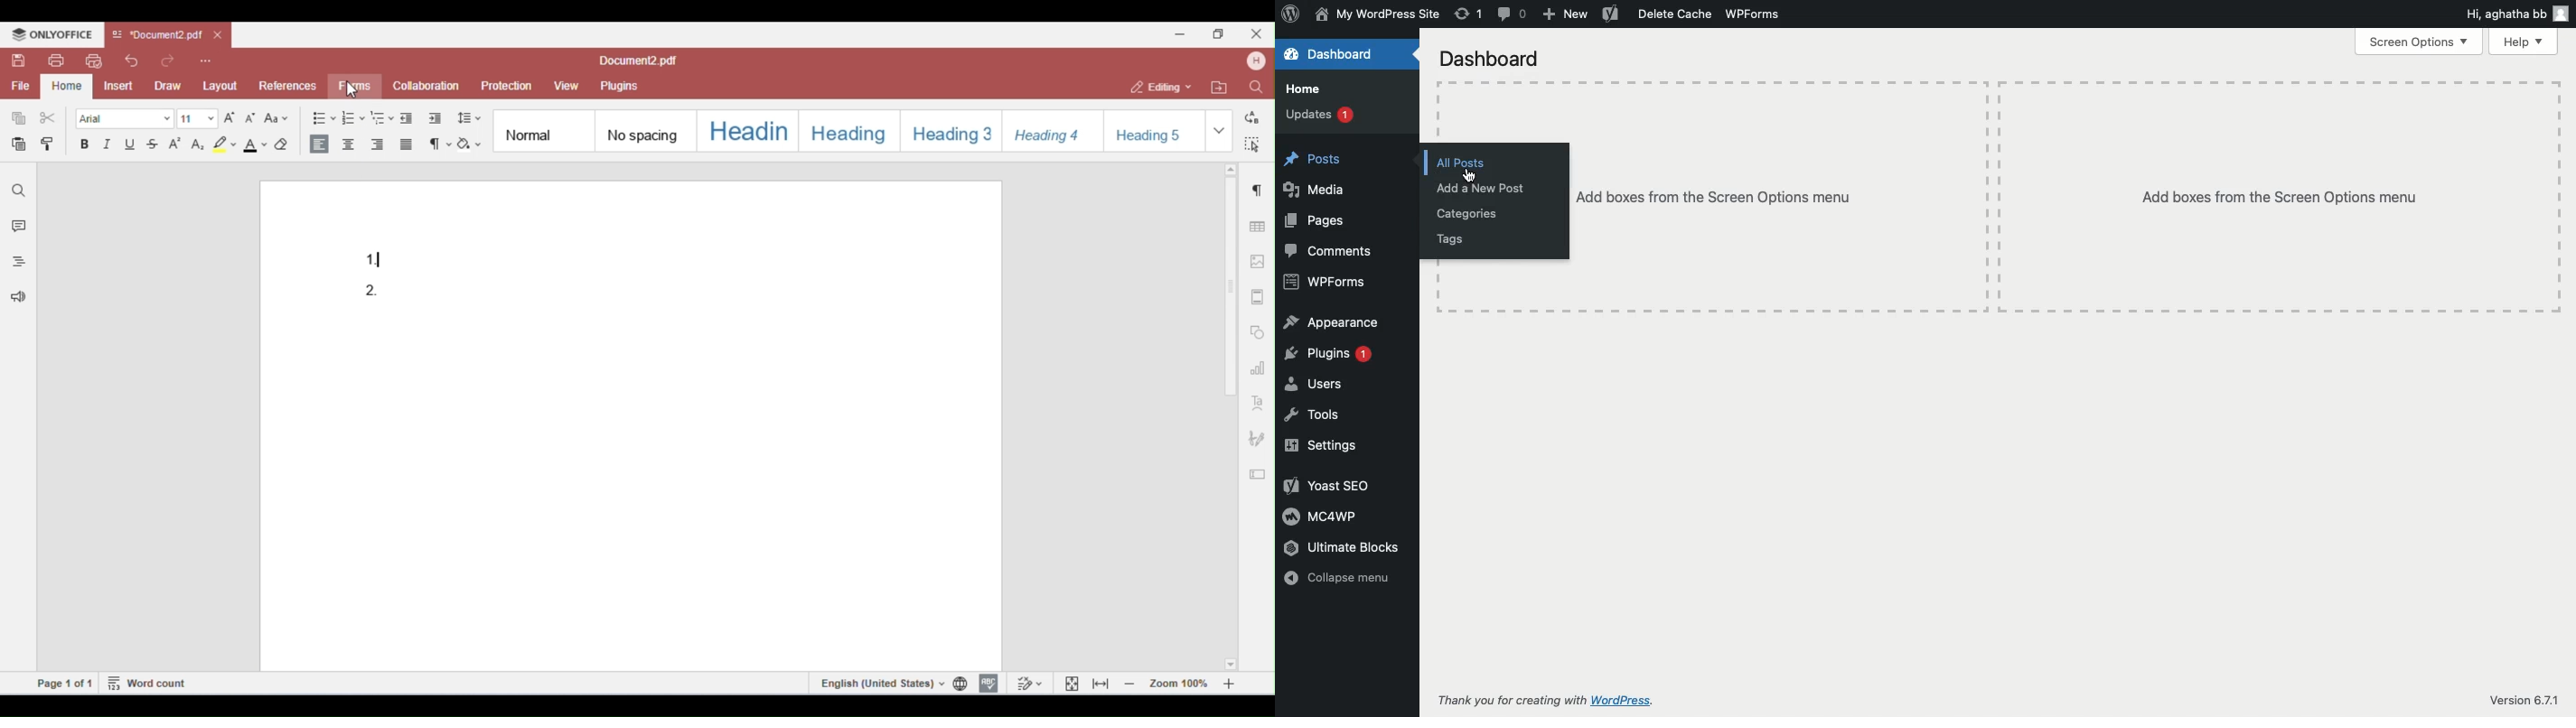 The image size is (2576, 728). Describe the element at coordinates (2064, 197) in the screenshot. I see `Add boxes from the screen options menu` at that location.